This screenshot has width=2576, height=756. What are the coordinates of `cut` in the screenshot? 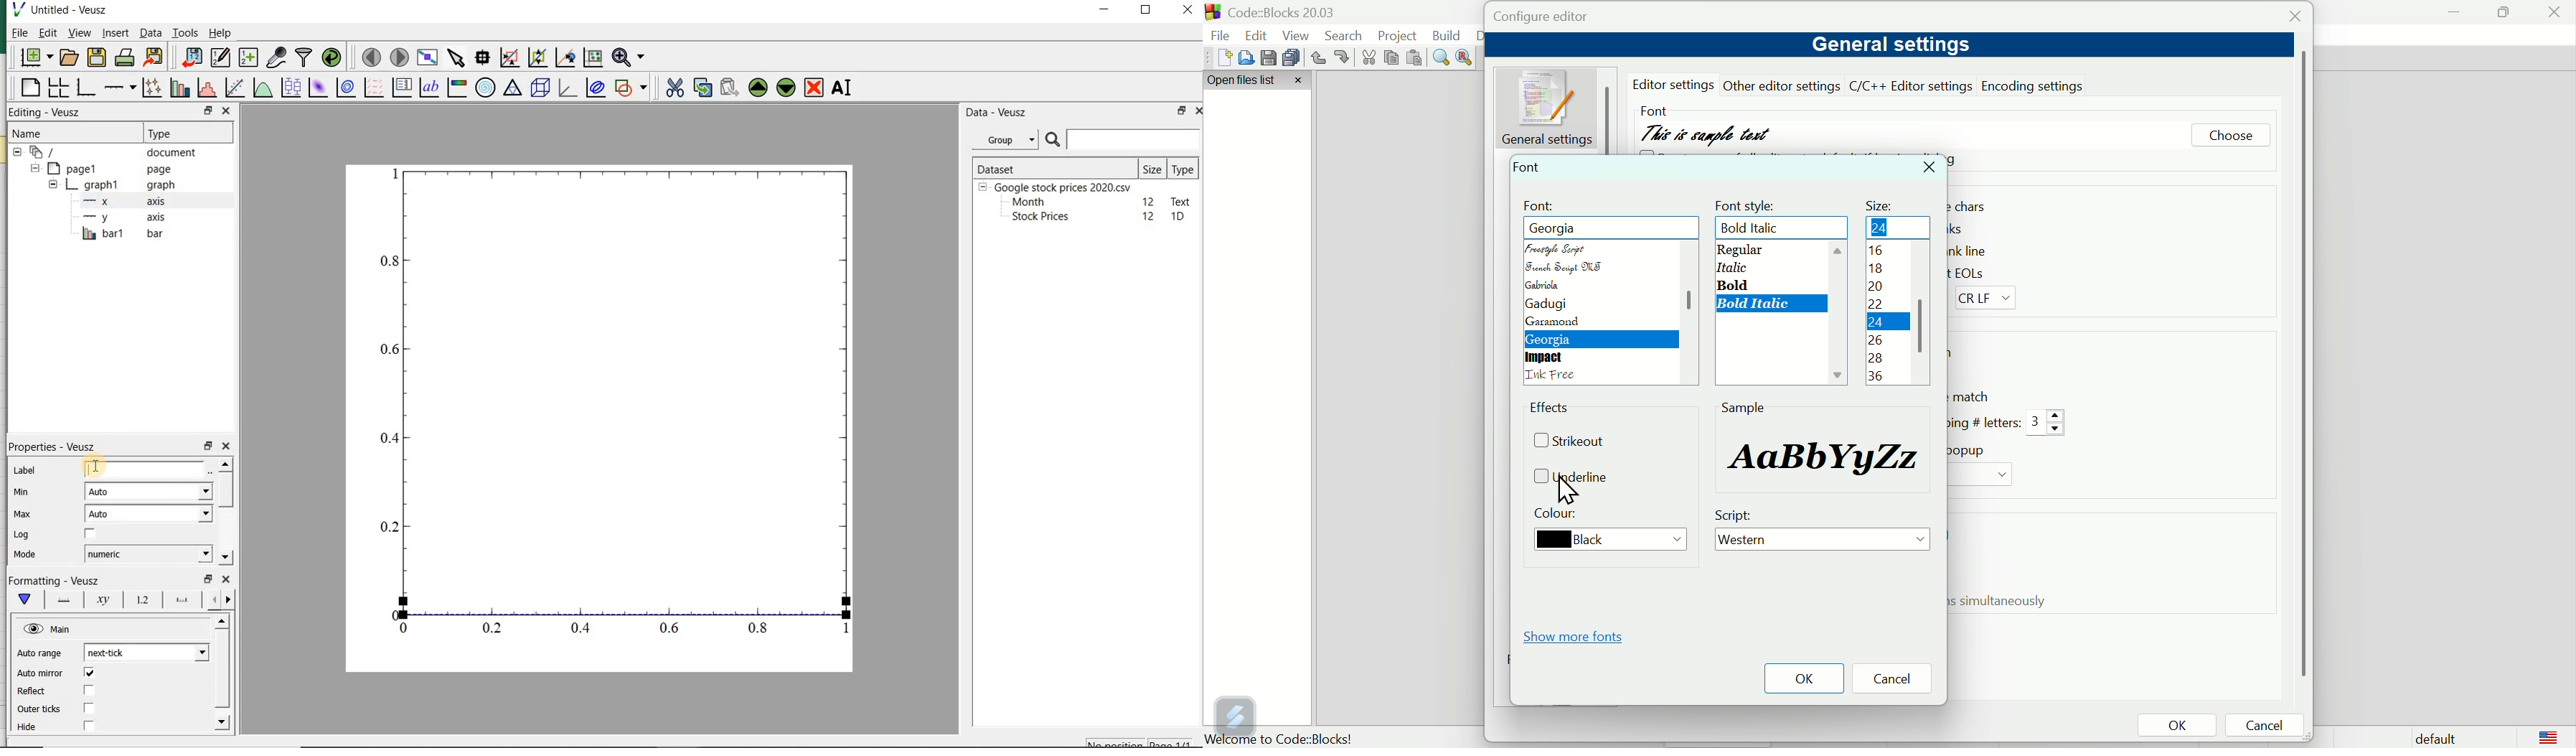 It's located at (1370, 58).